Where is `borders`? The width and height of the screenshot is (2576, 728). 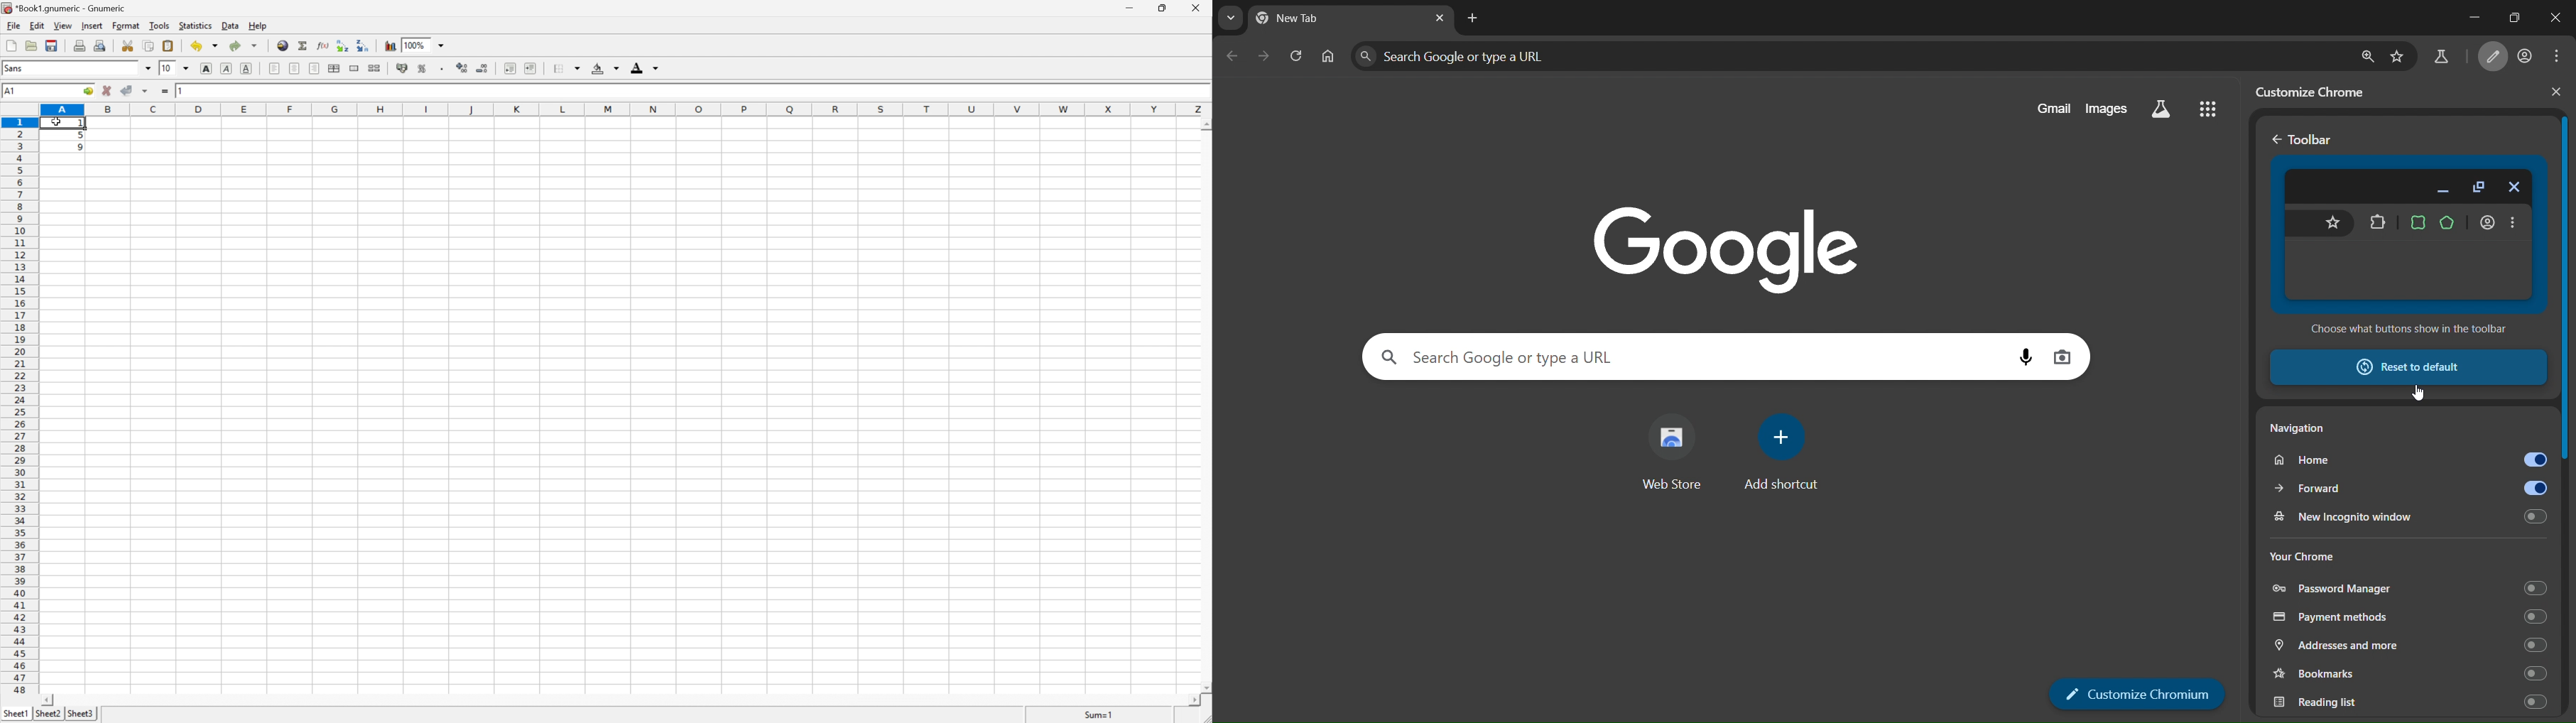 borders is located at coordinates (566, 68).